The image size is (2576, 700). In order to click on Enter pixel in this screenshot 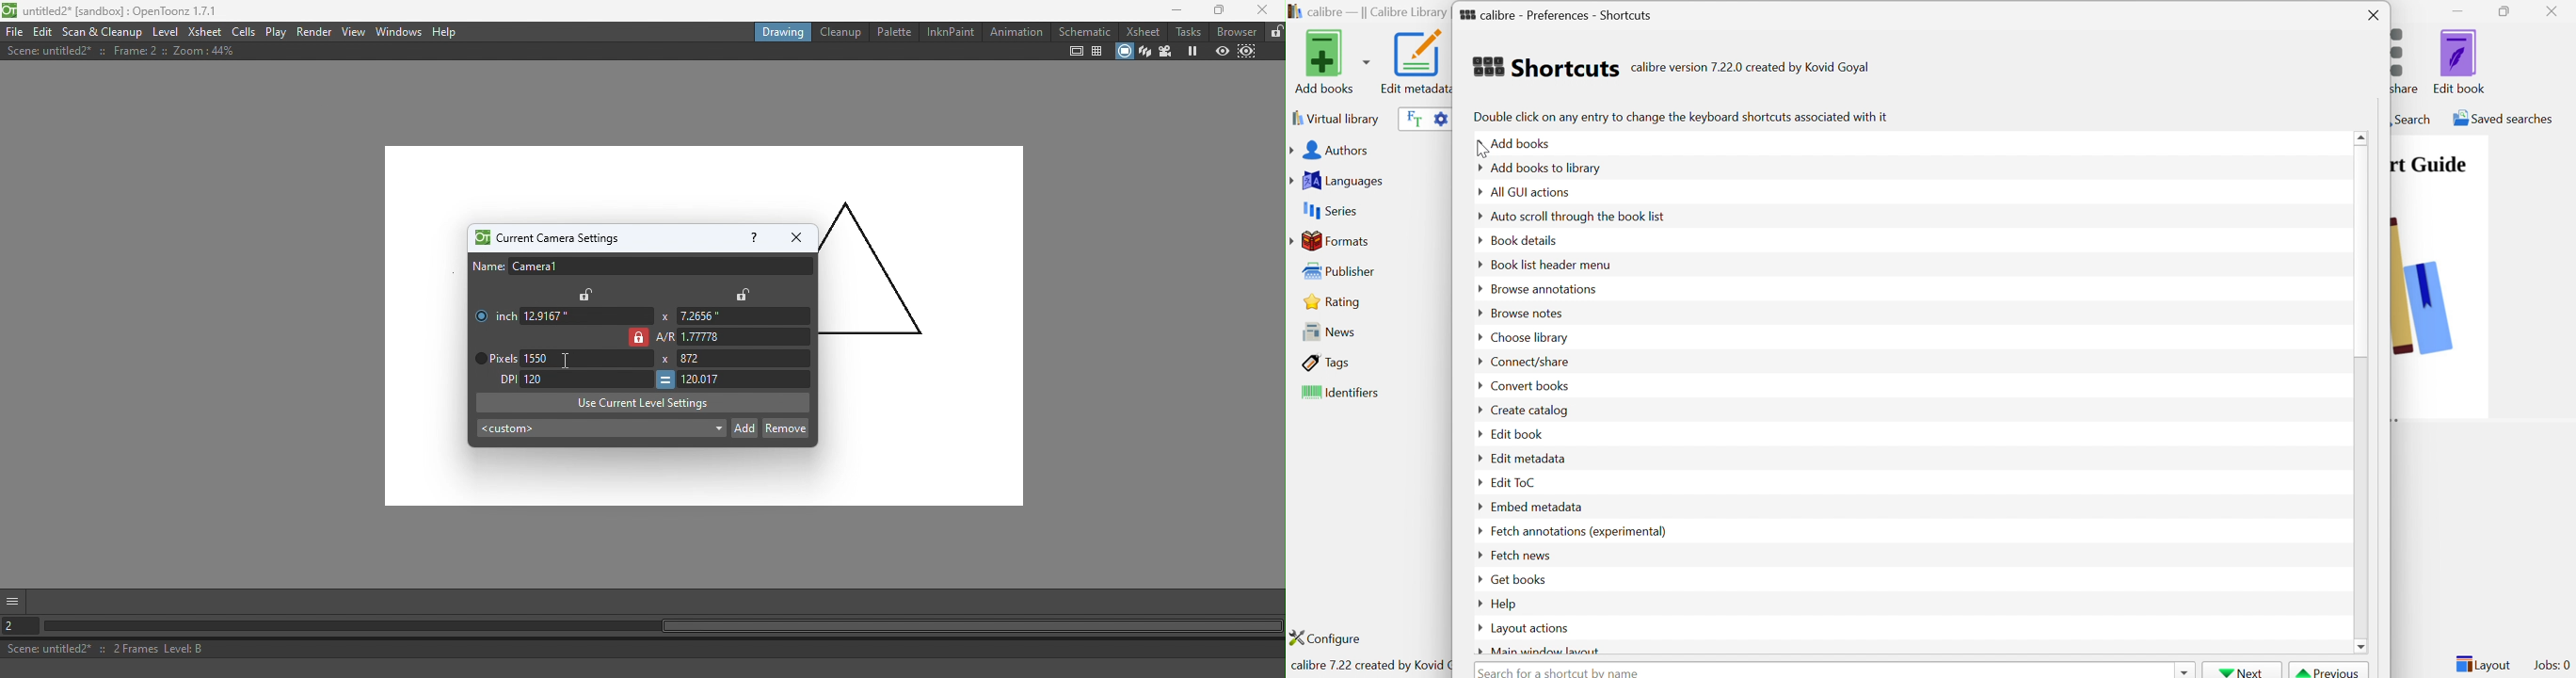, I will do `click(586, 378)`.